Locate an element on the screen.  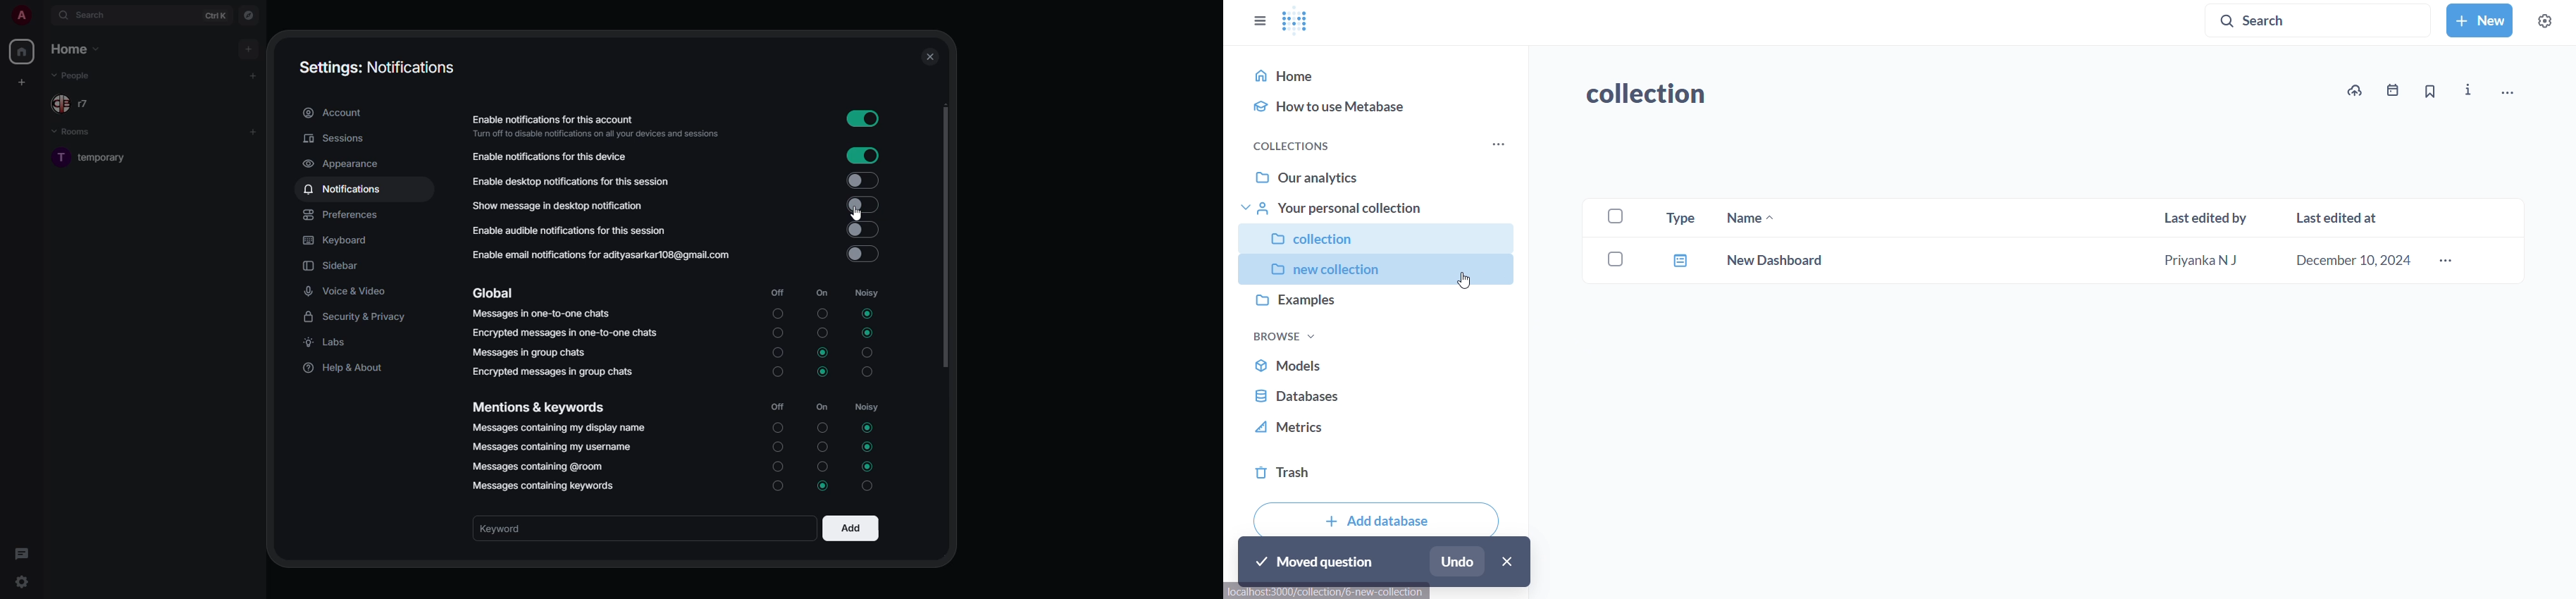
navigator is located at coordinates (247, 15).